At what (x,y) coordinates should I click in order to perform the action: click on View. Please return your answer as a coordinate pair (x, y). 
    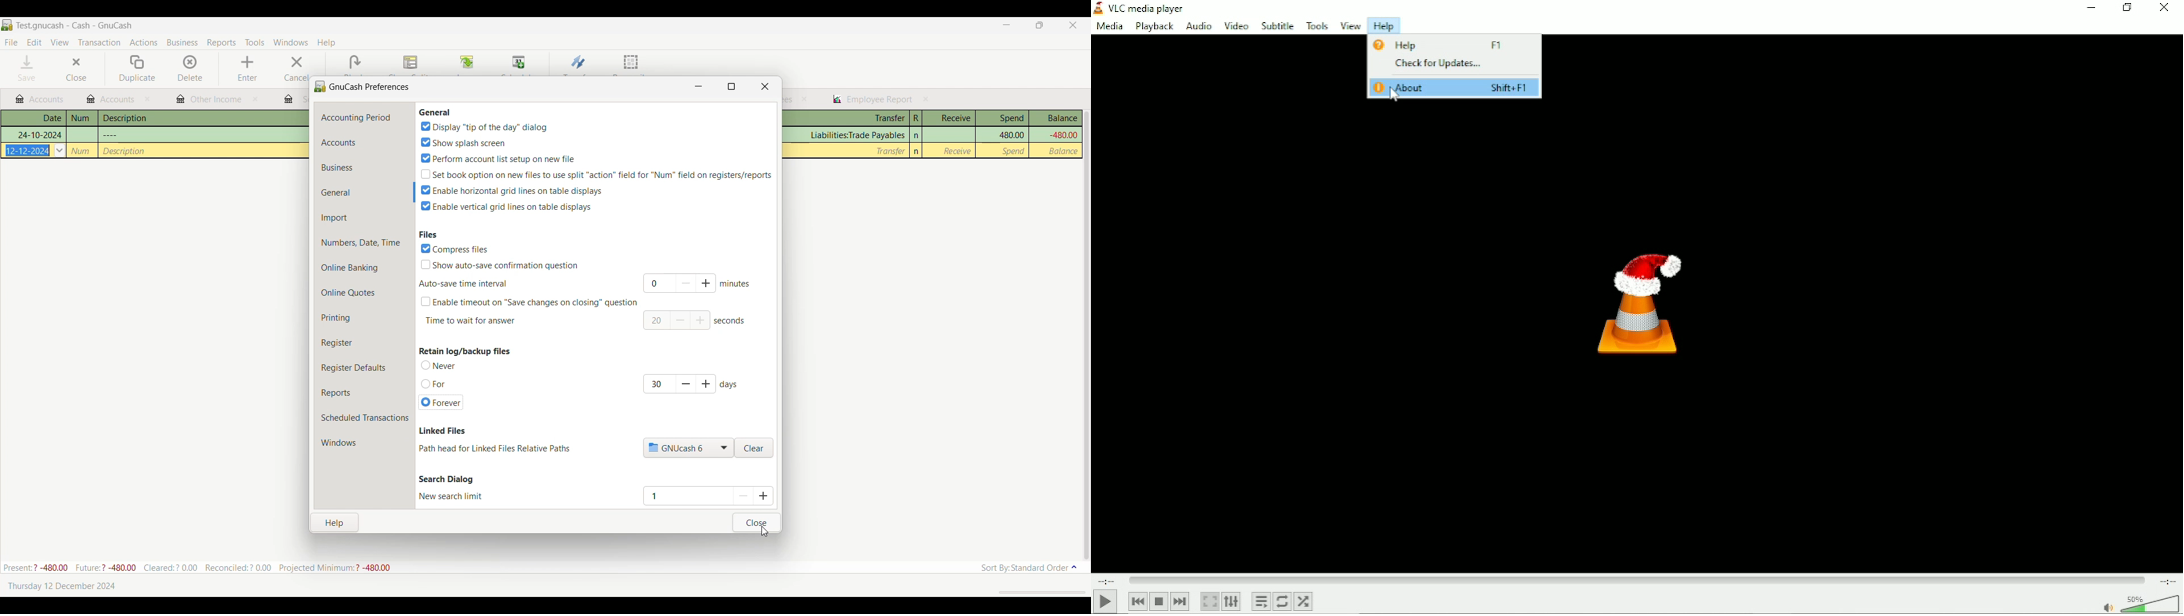
    Looking at the image, I should click on (1349, 26).